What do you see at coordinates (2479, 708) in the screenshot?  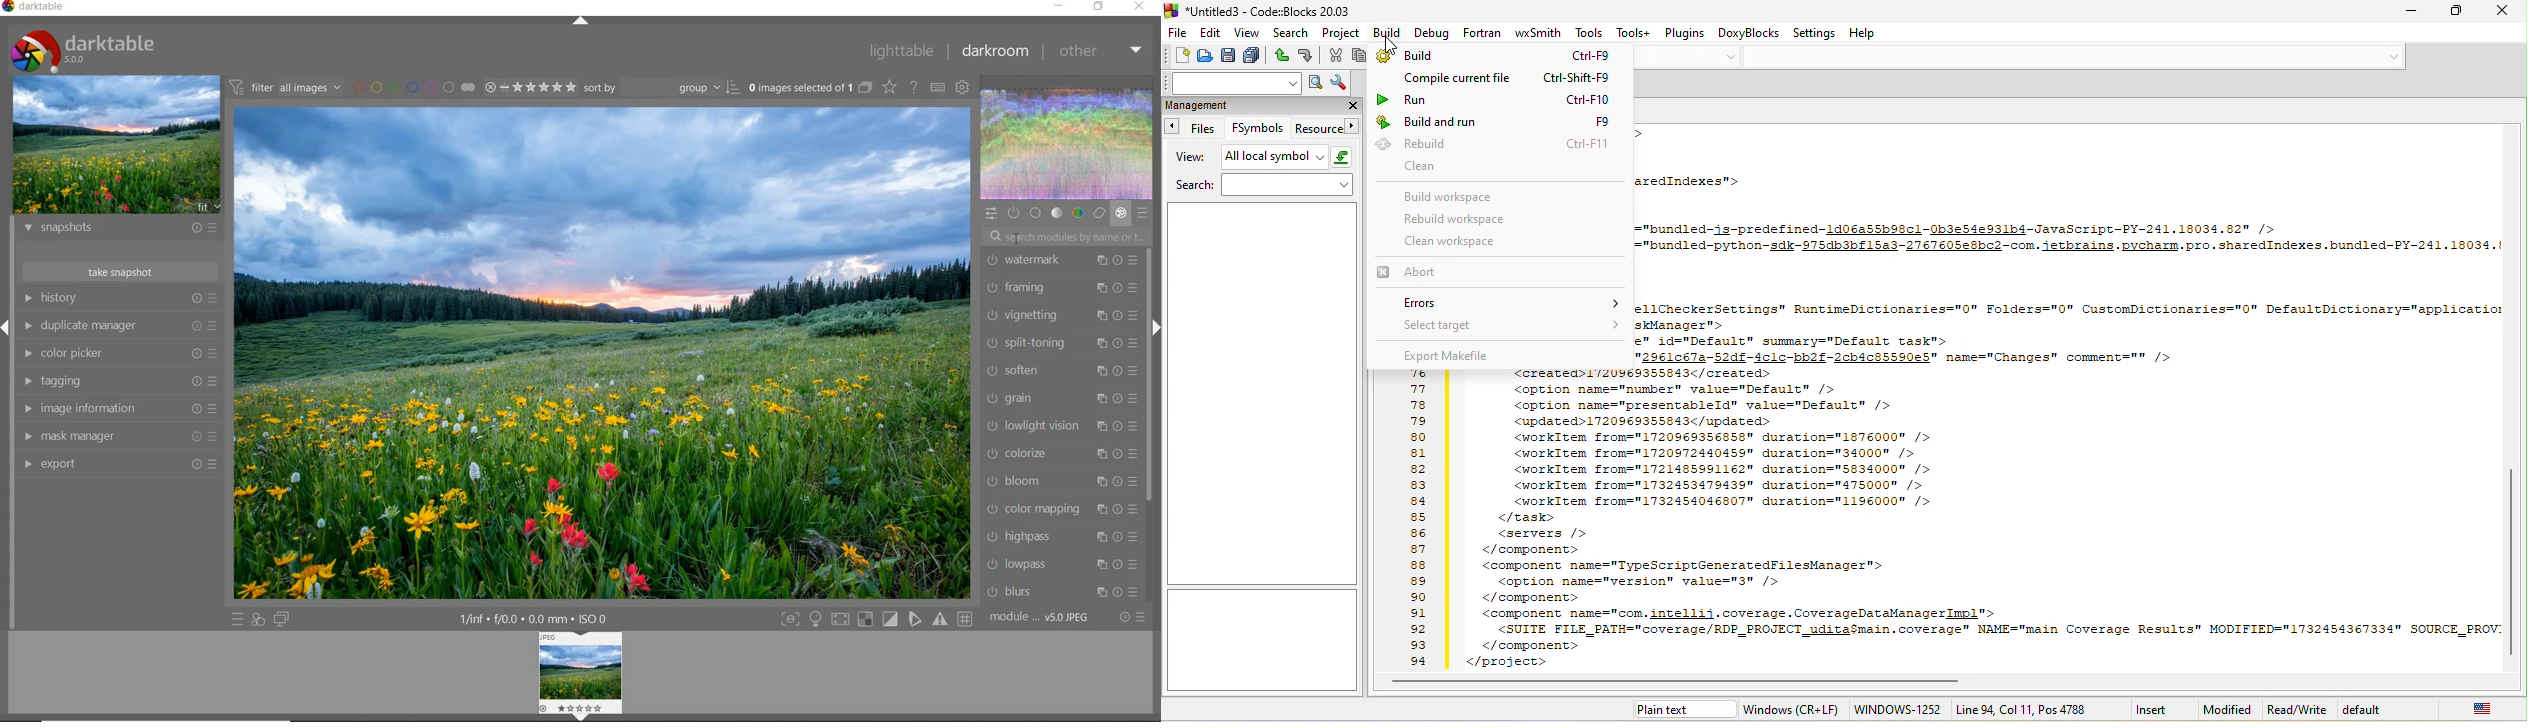 I see `united state` at bounding box center [2479, 708].